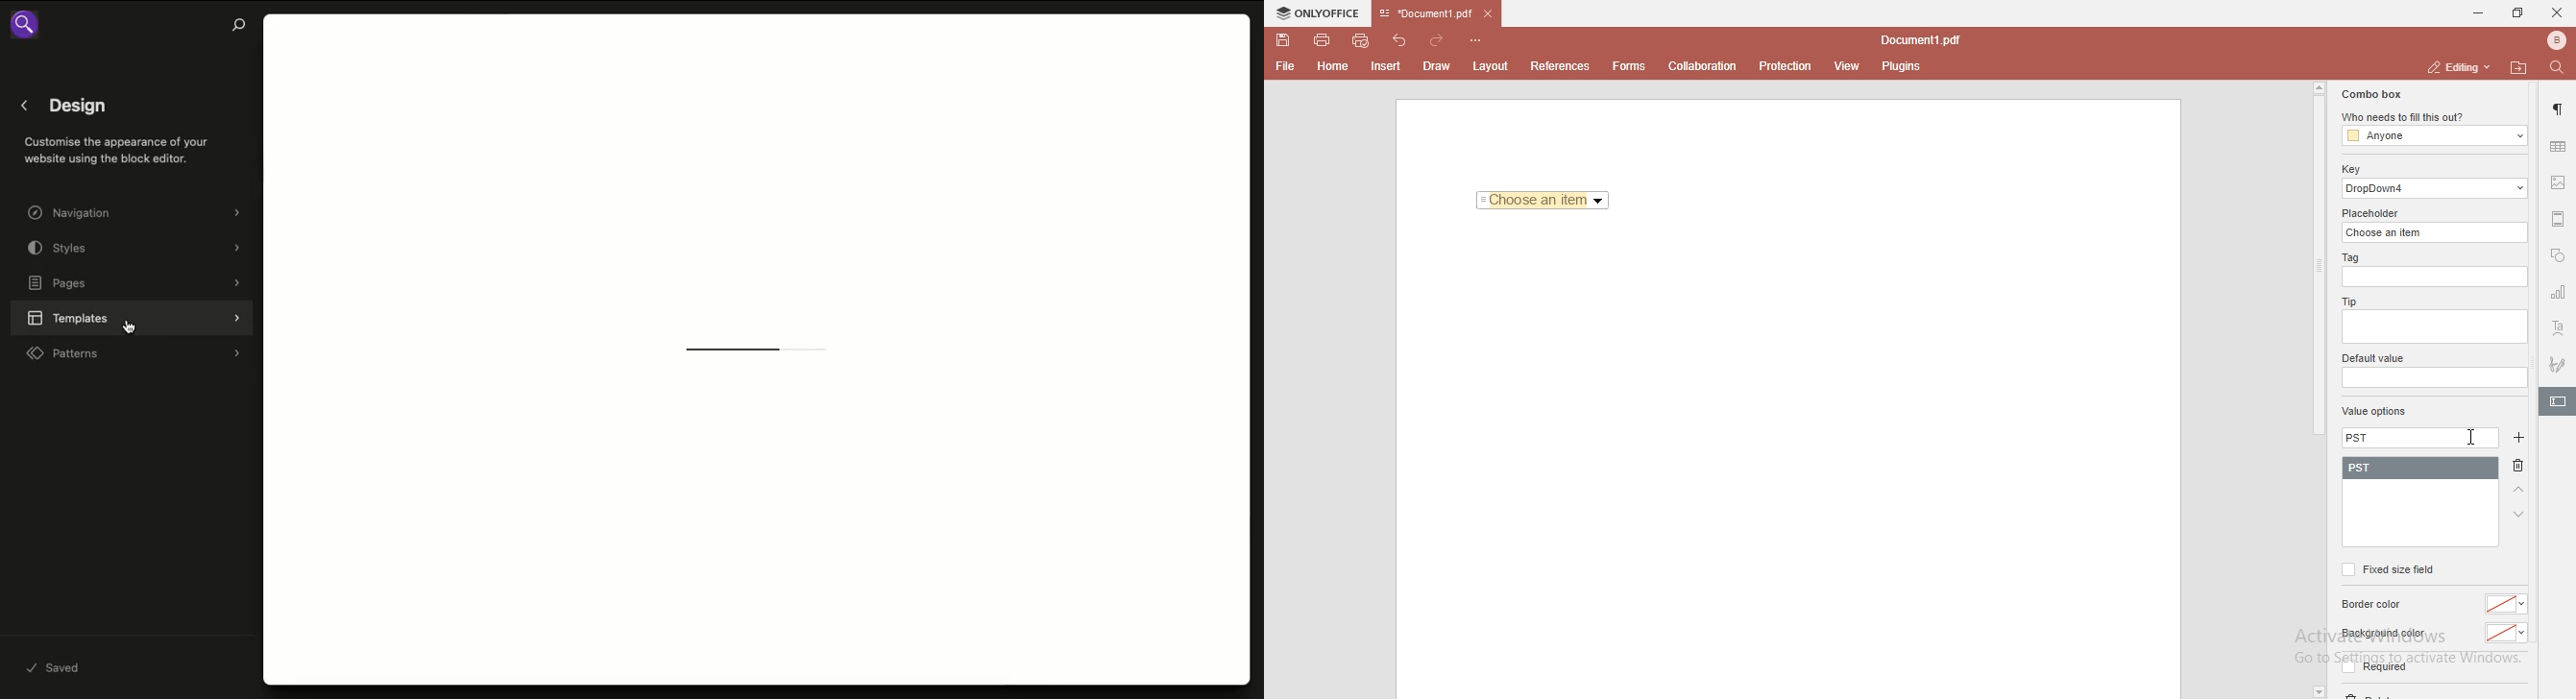  Describe the element at coordinates (2558, 146) in the screenshot. I see `table` at that location.